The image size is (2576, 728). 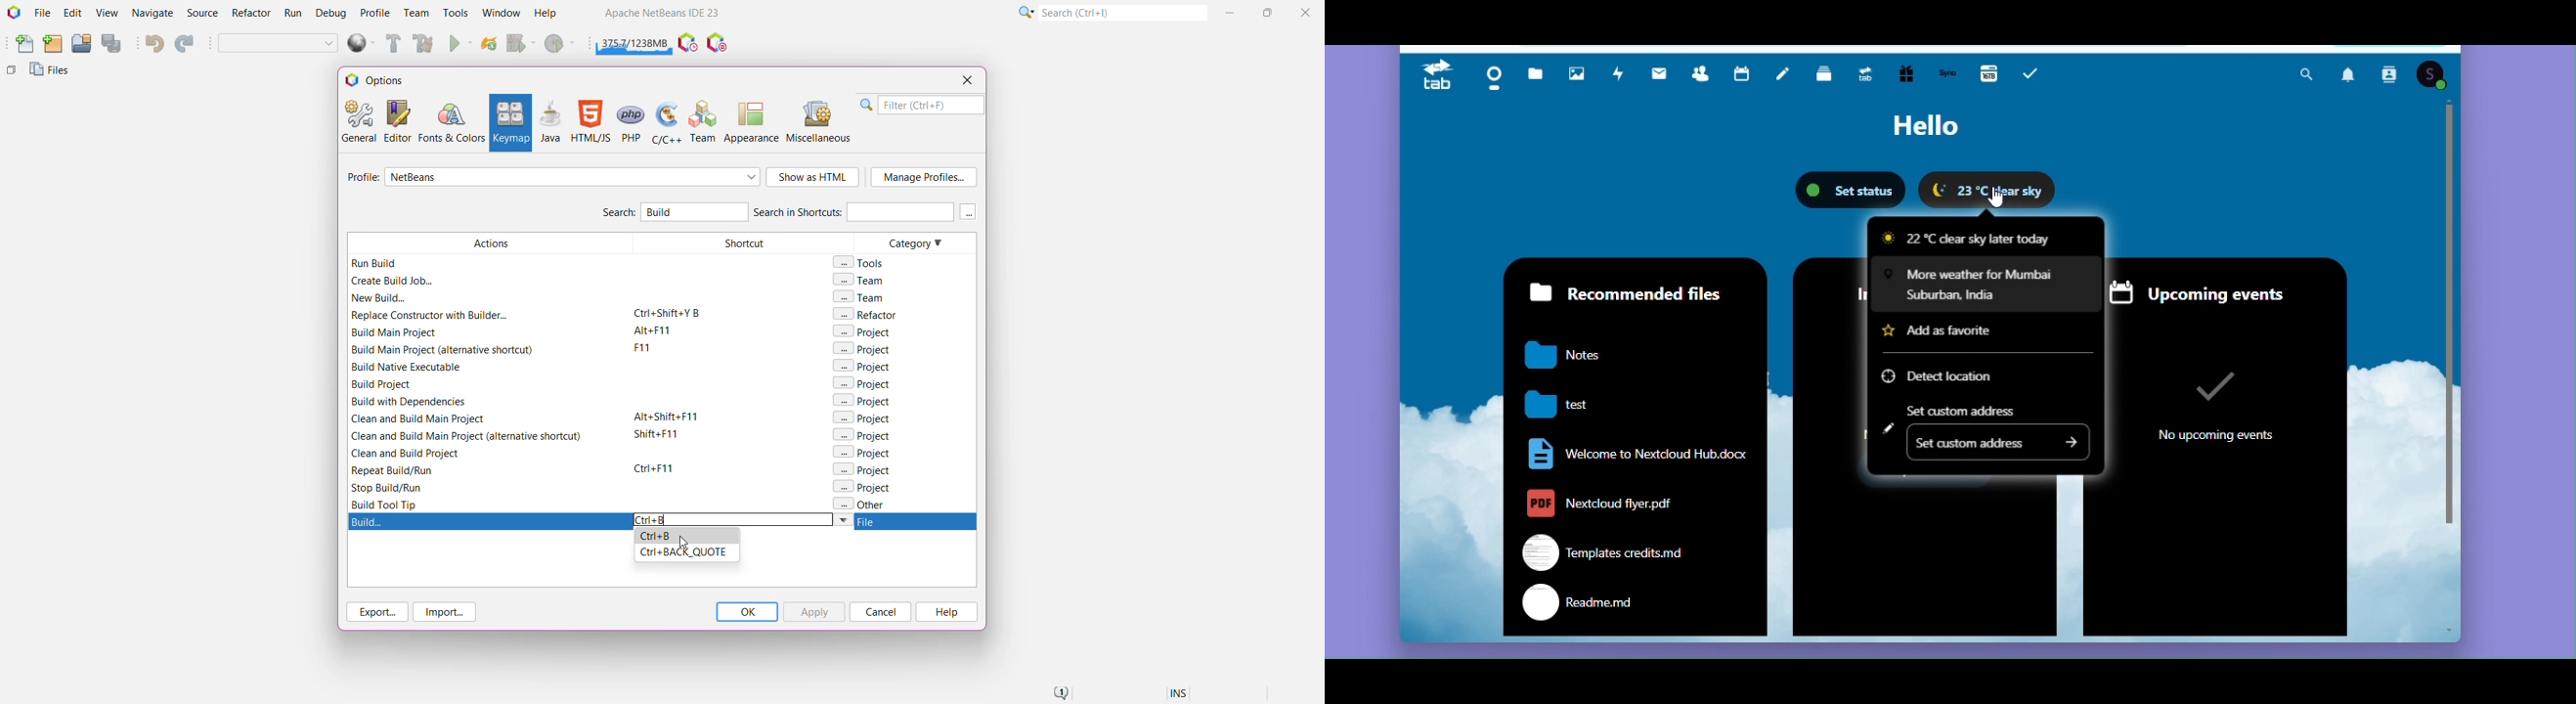 I want to click on Tab , so click(x=1431, y=77).